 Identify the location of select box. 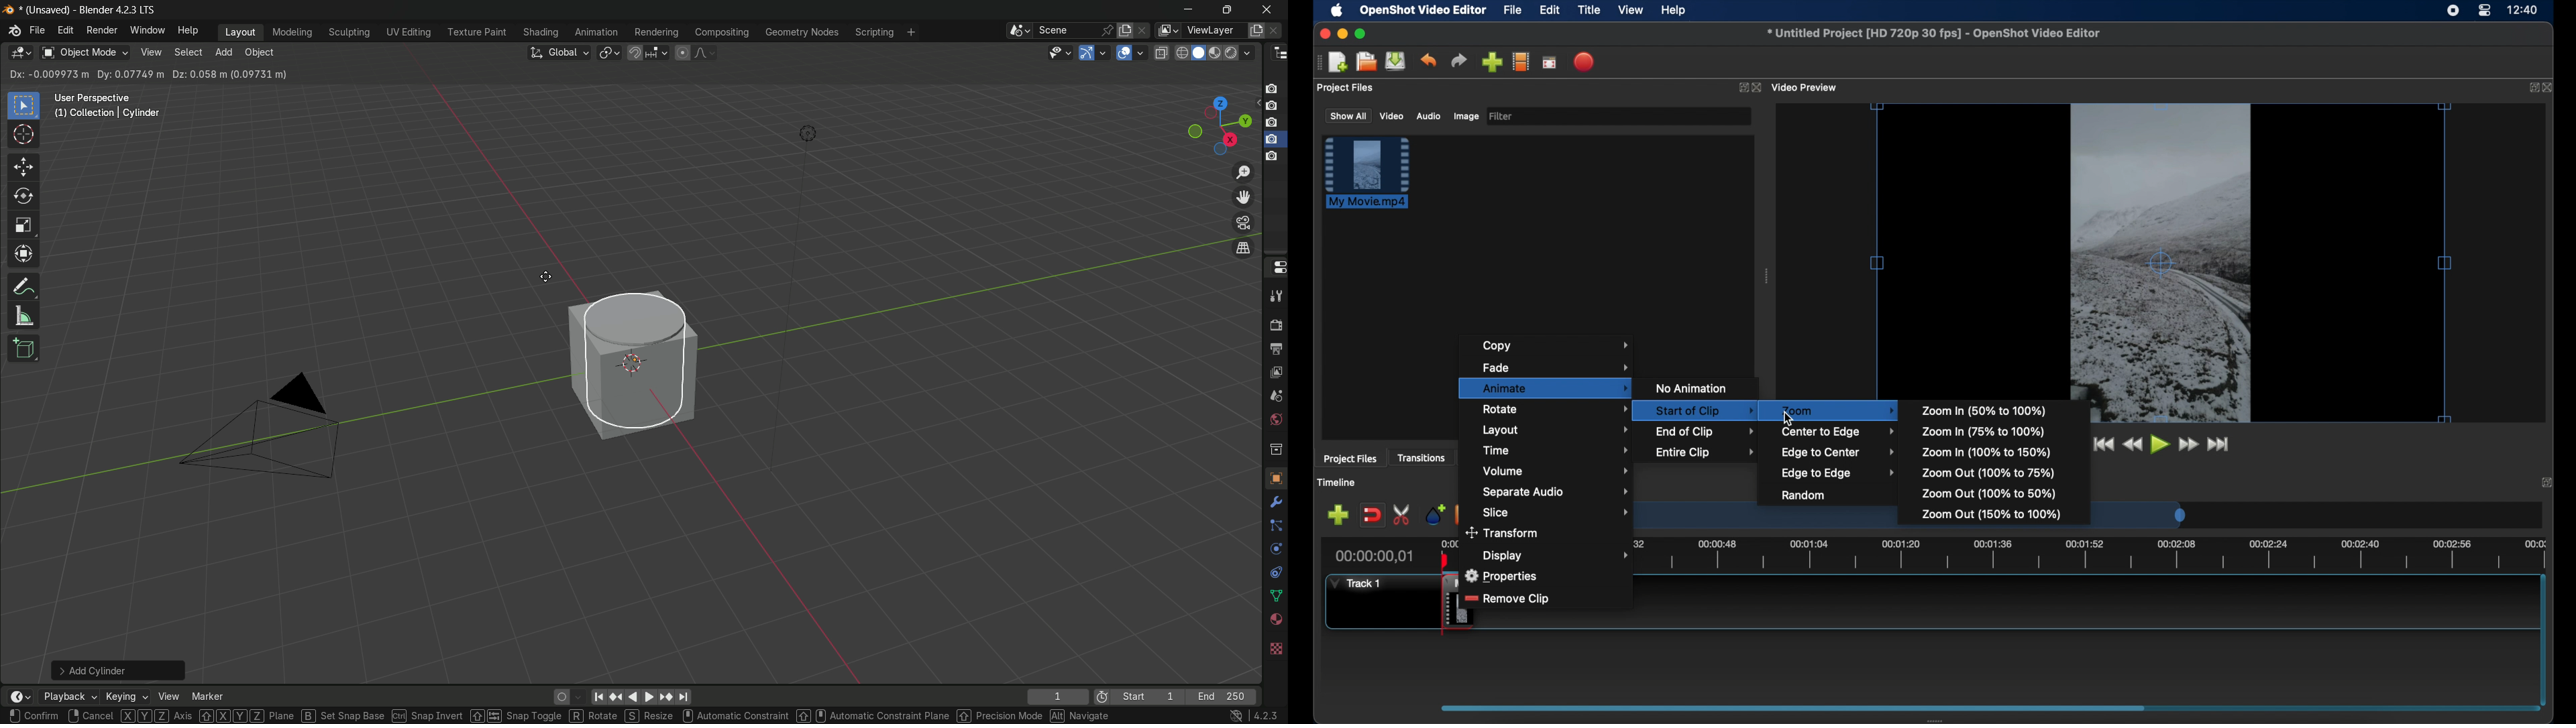
(24, 107).